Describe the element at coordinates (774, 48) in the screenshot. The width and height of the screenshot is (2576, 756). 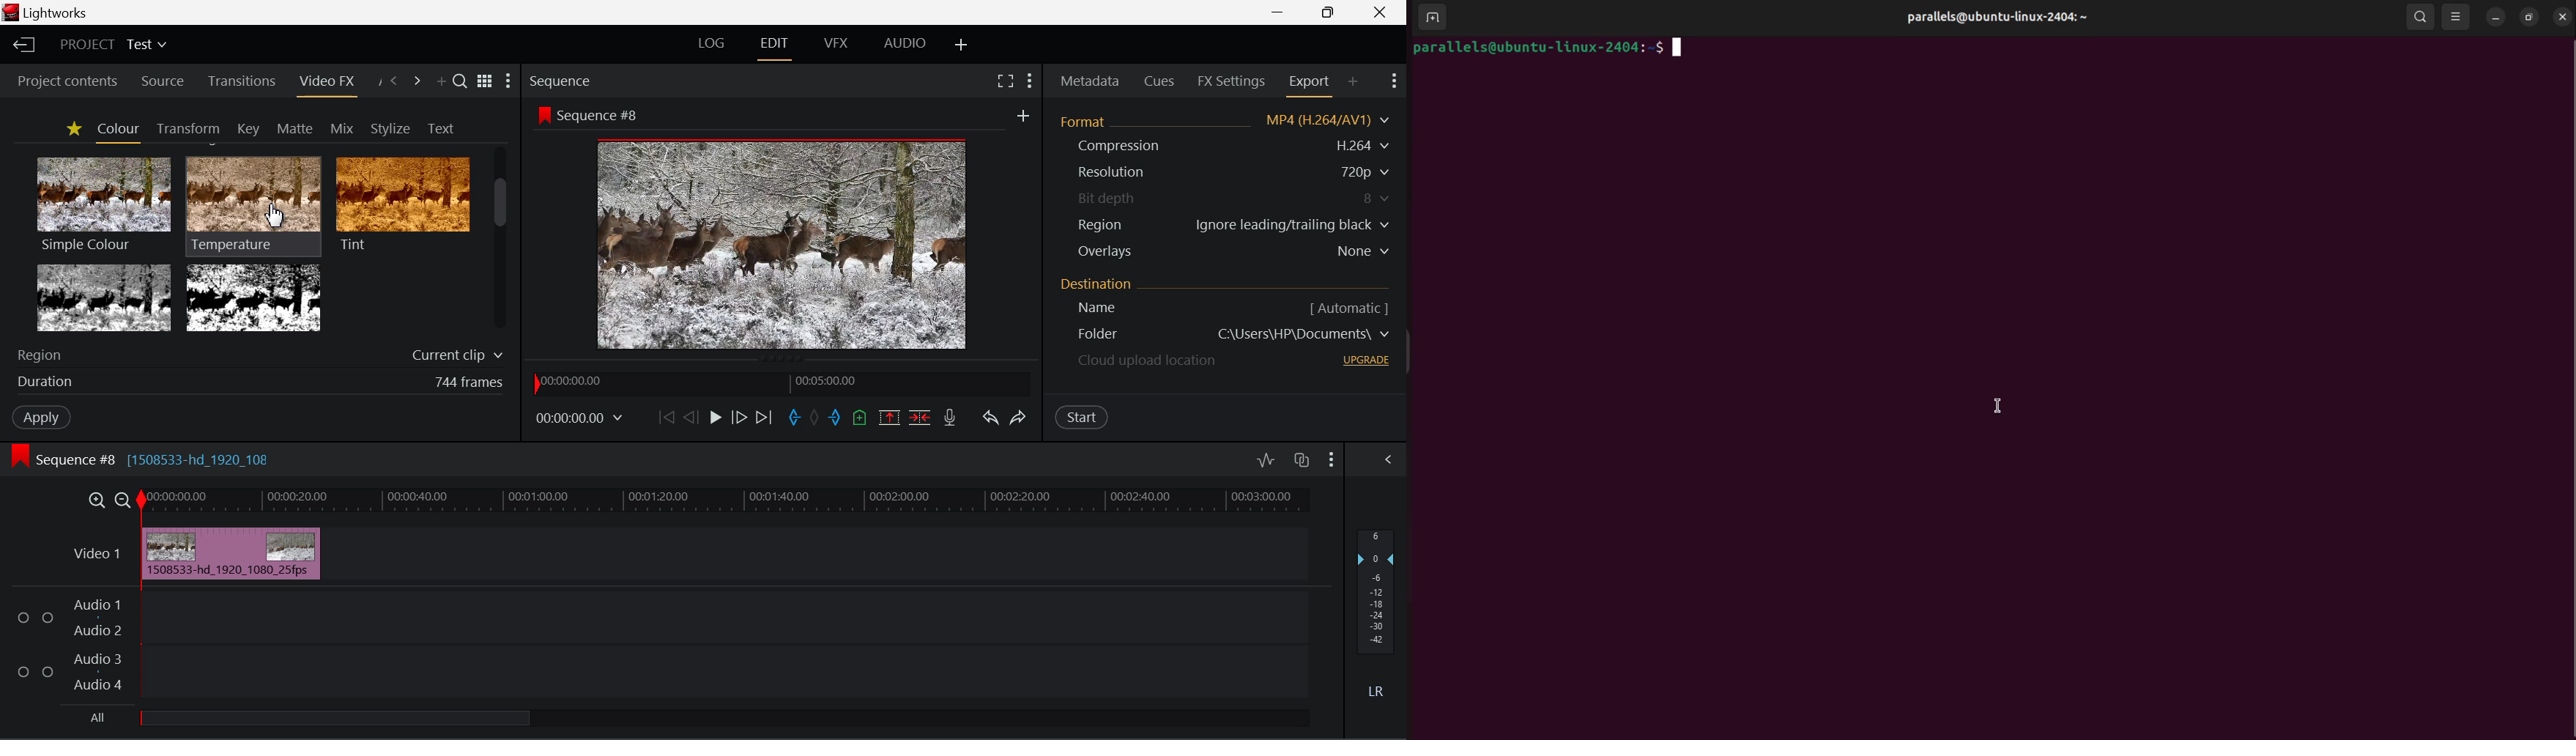
I see `EDIT Layout` at that location.